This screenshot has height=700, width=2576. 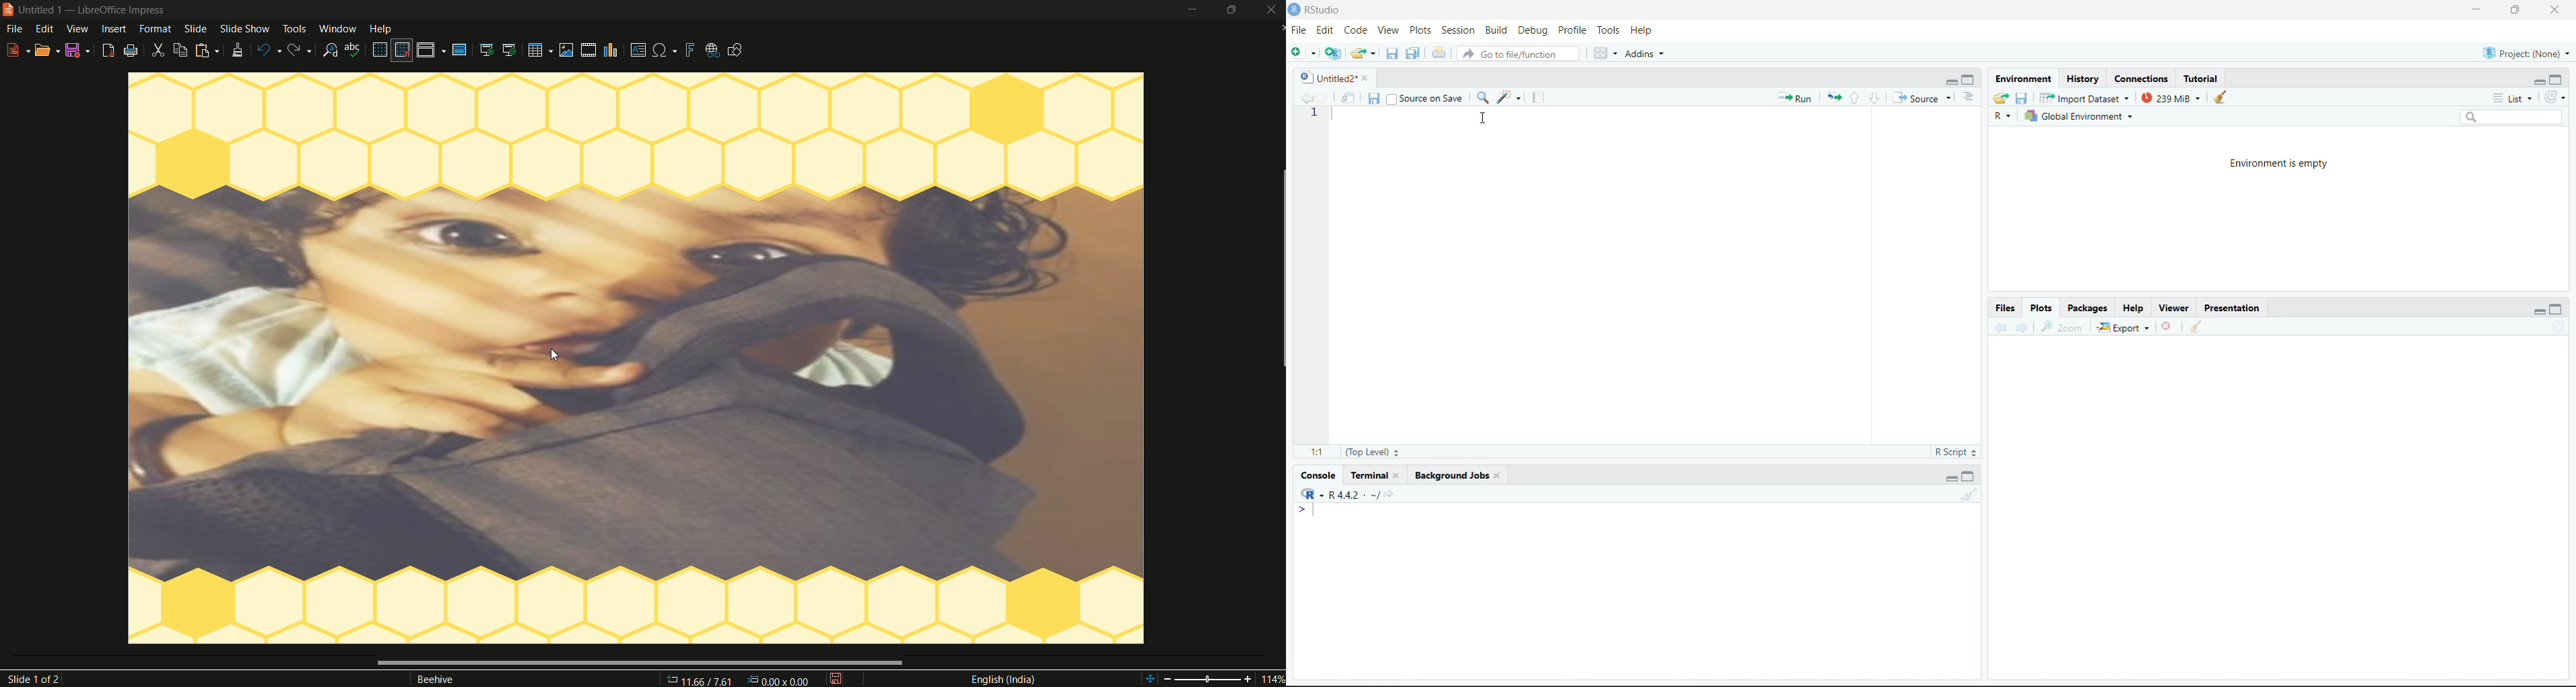 What do you see at coordinates (2135, 308) in the screenshot?
I see `Help` at bounding box center [2135, 308].